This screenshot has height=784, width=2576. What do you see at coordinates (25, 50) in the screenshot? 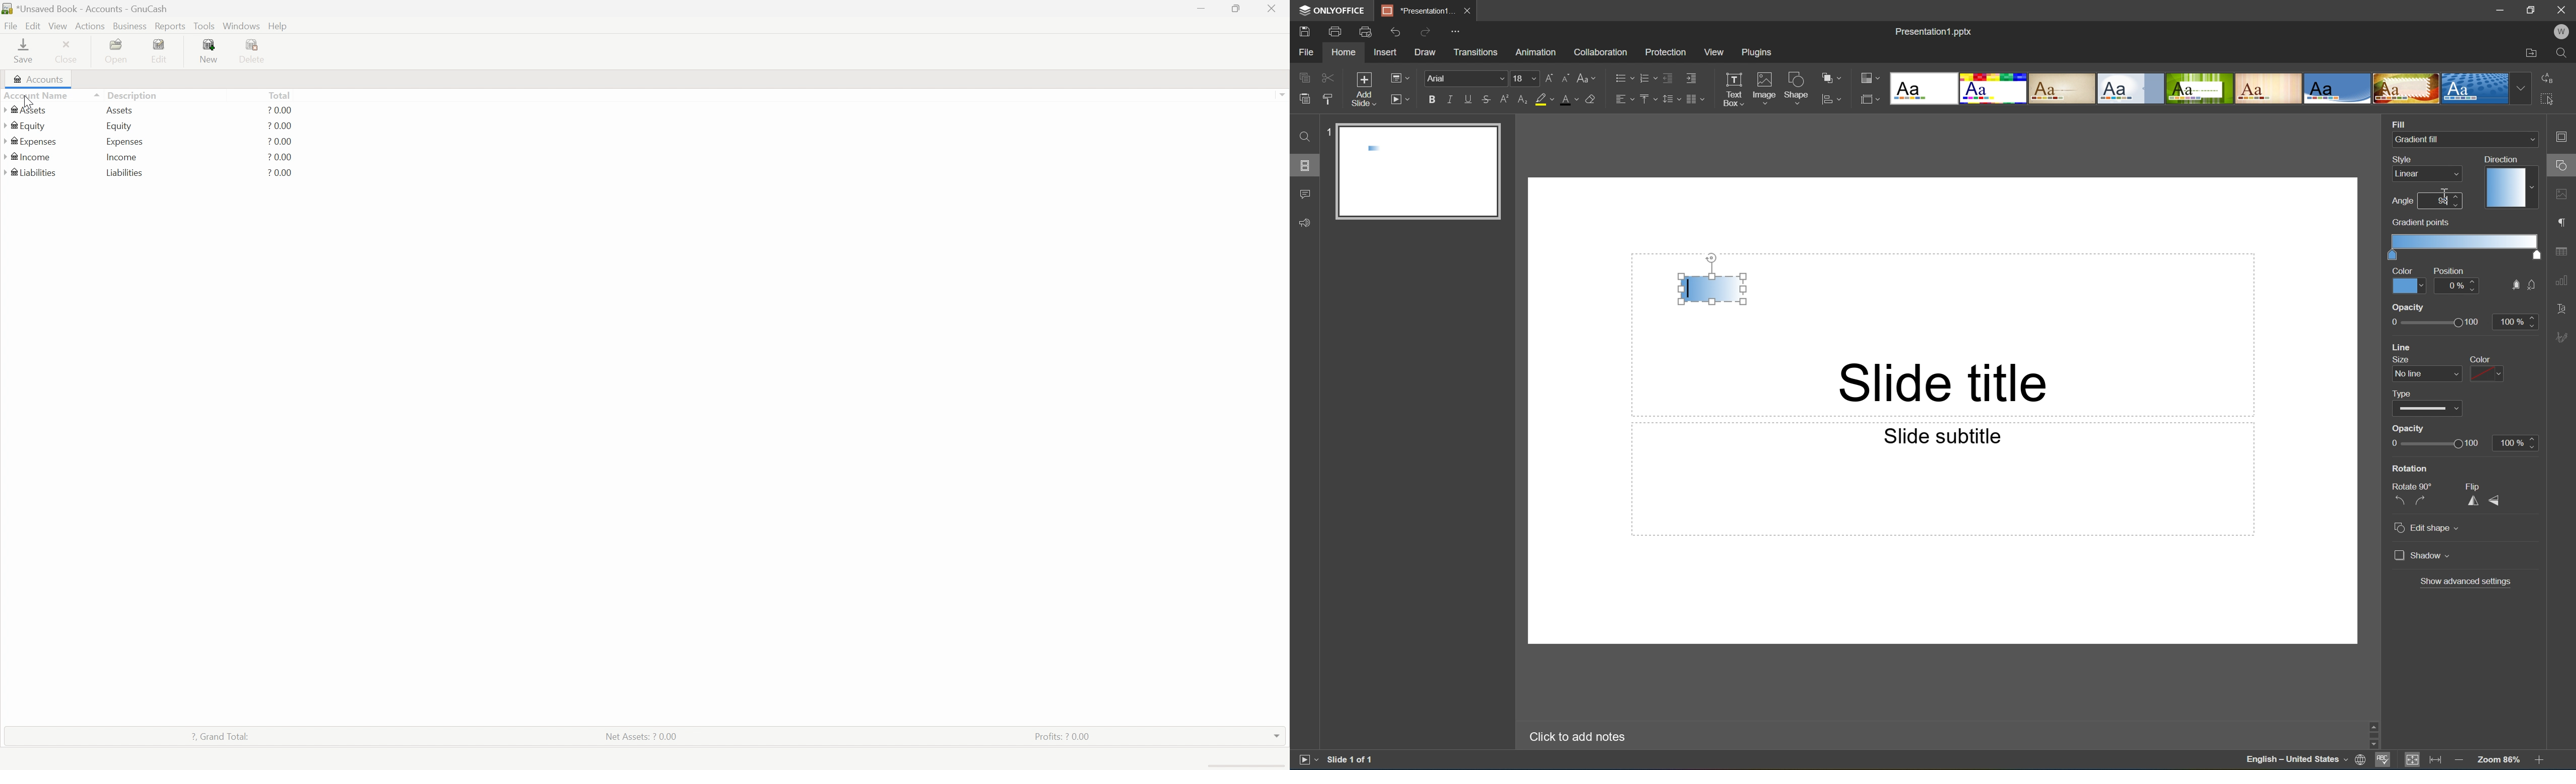
I see `save` at bounding box center [25, 50].